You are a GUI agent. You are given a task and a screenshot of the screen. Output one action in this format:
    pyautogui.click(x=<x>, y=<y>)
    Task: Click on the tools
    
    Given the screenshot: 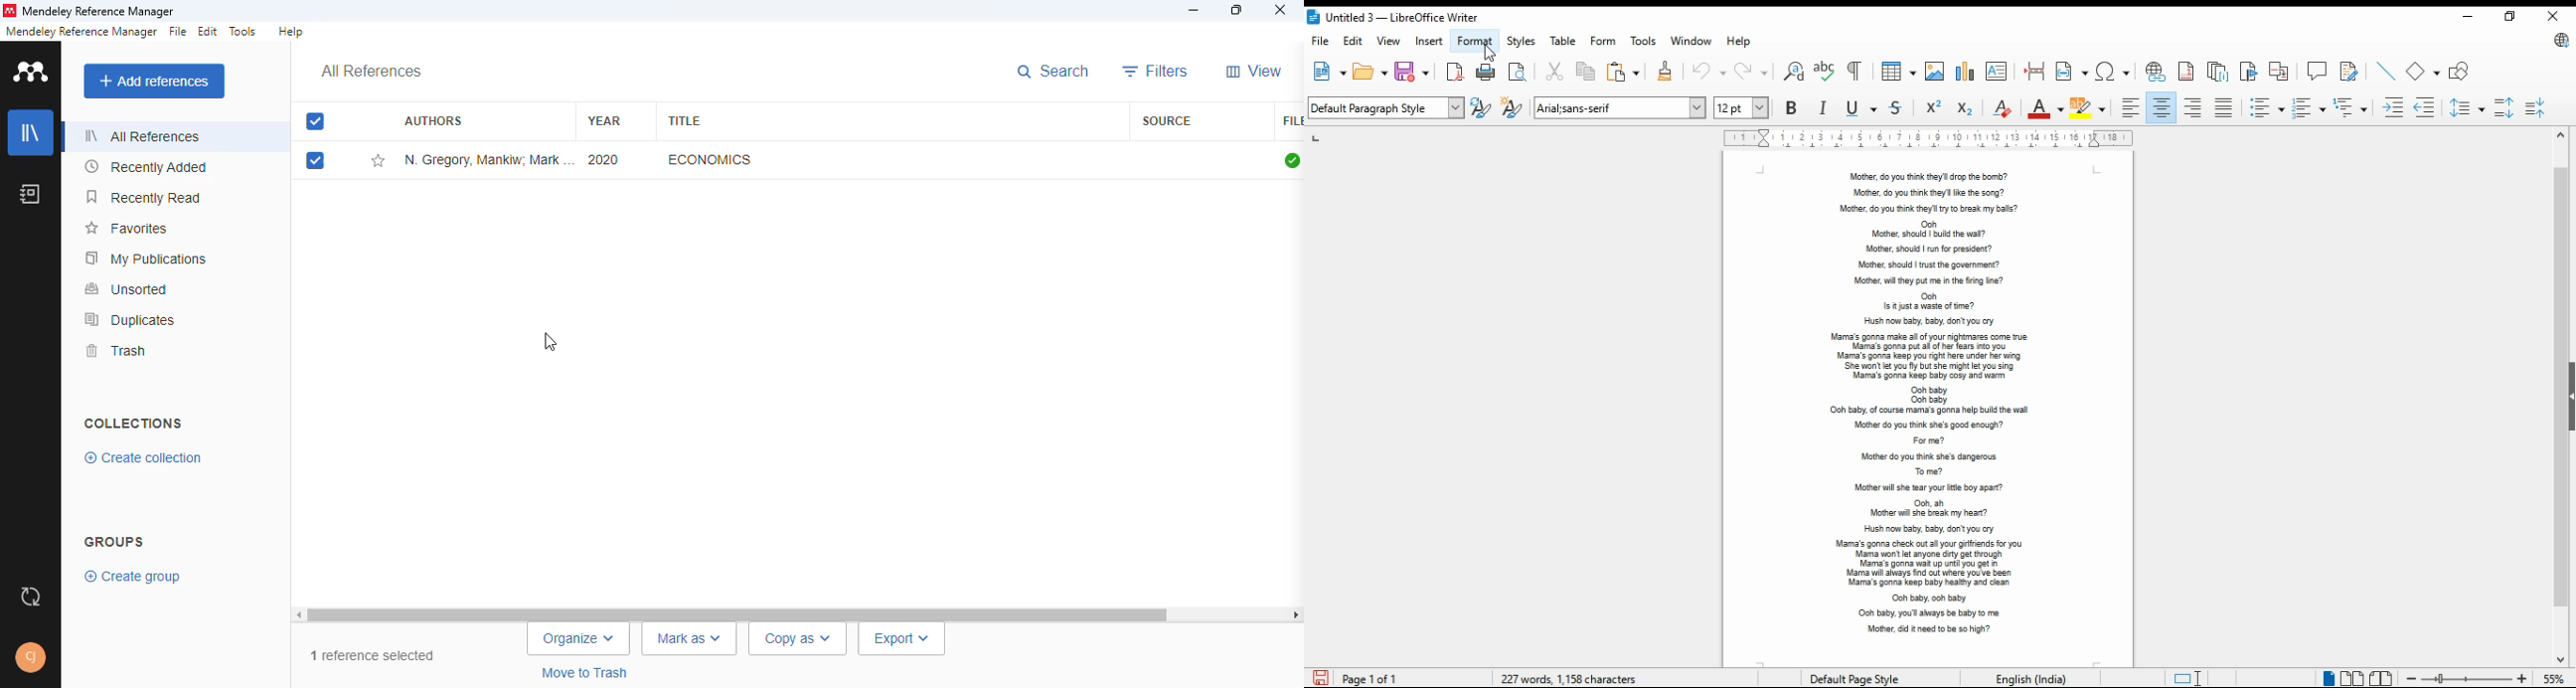 What is the action you would take?
    pyautogui.click(x=243, y=31)
    